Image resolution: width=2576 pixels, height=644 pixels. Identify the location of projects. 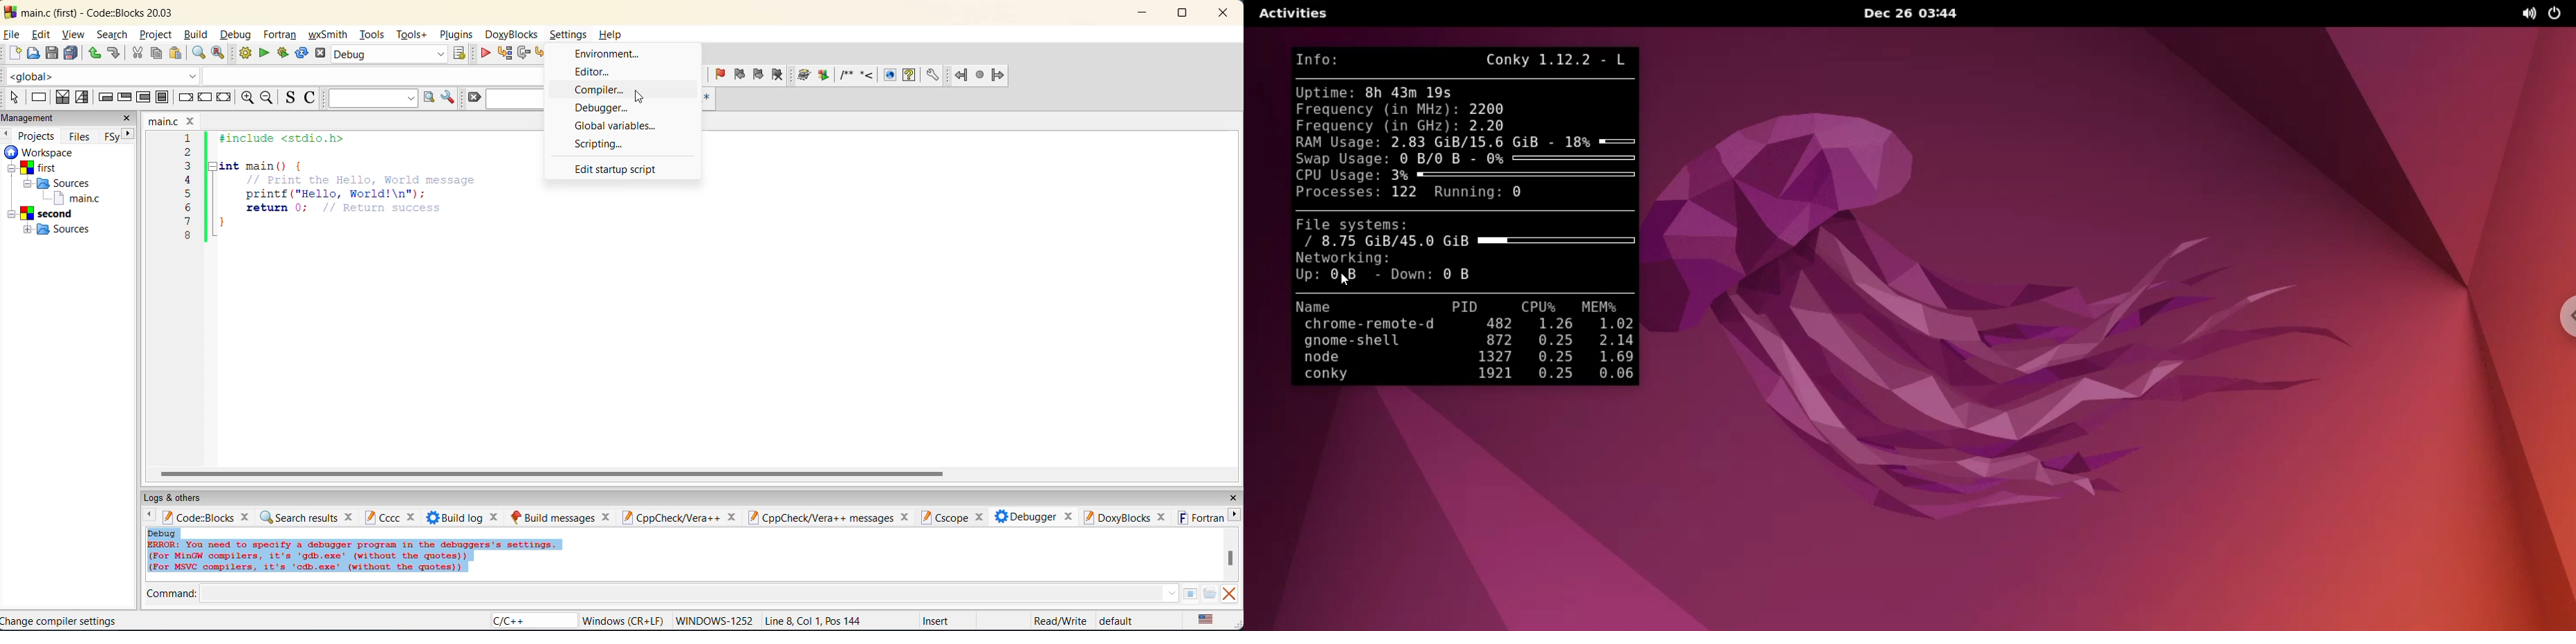
(39, 134).